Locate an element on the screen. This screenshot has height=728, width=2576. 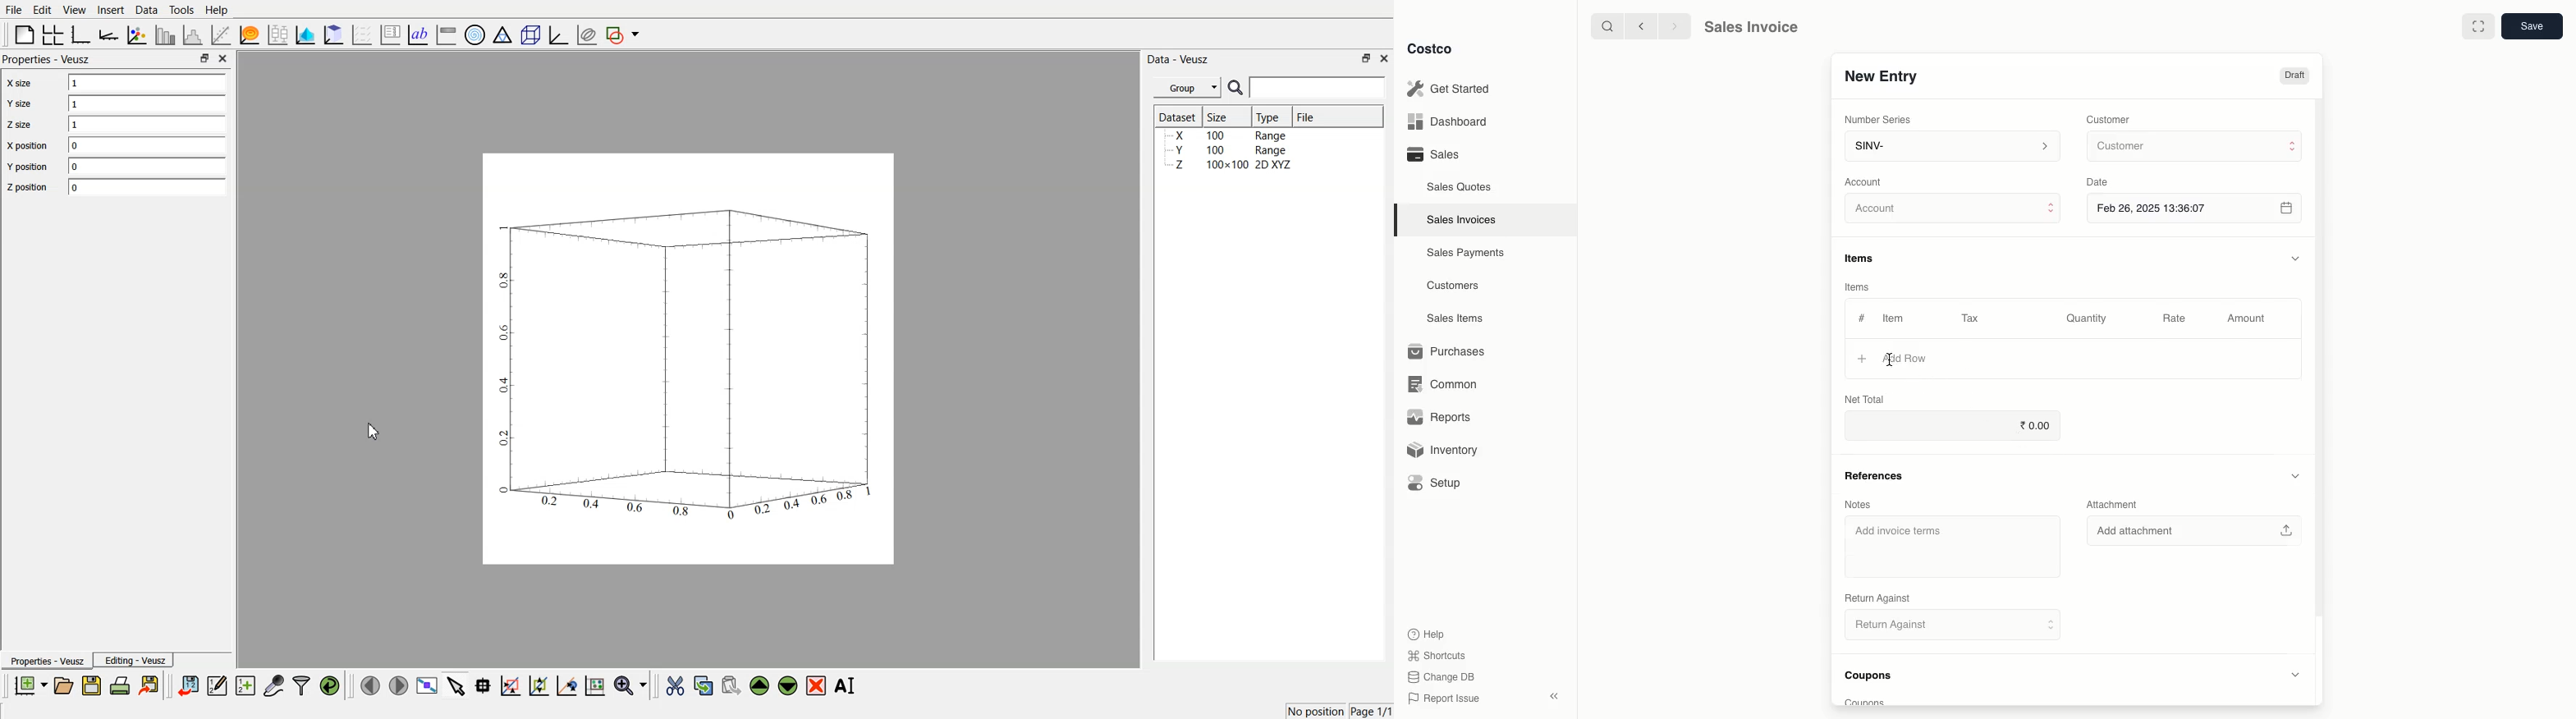
‘Account is located at coordinates (1867, 181).